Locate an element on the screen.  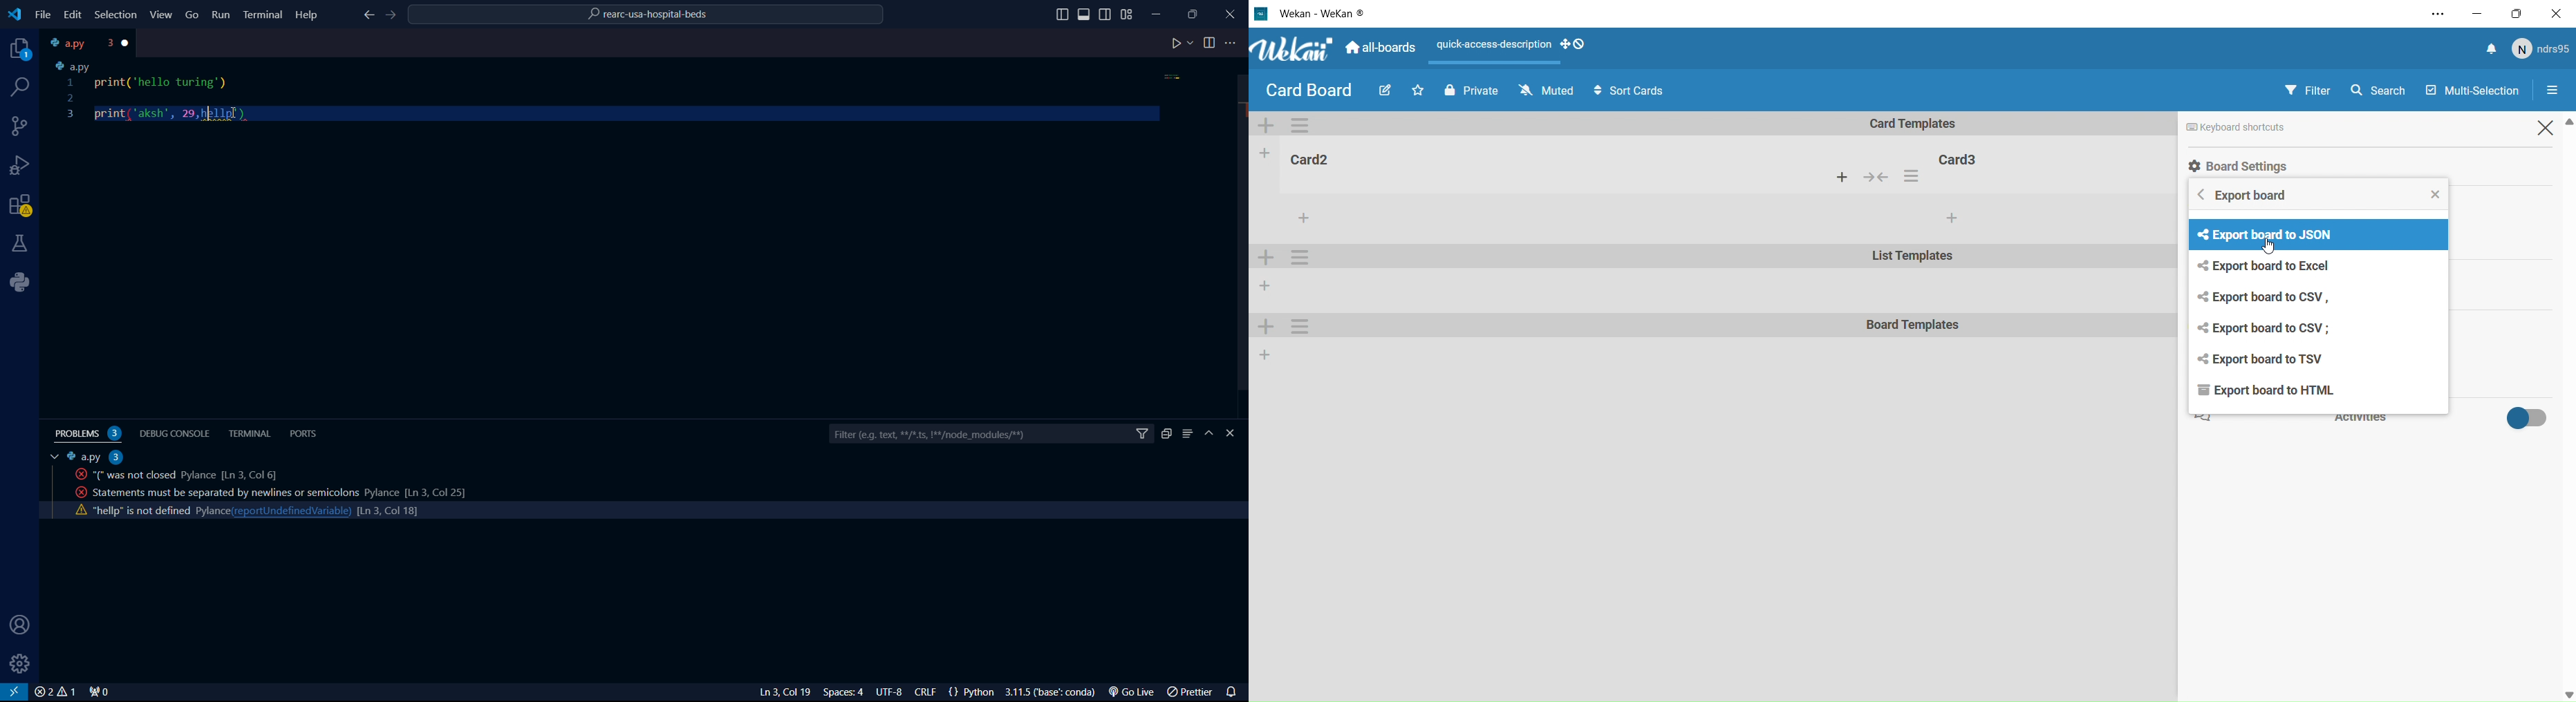
quick access description is located at coordinates (1491, 45).